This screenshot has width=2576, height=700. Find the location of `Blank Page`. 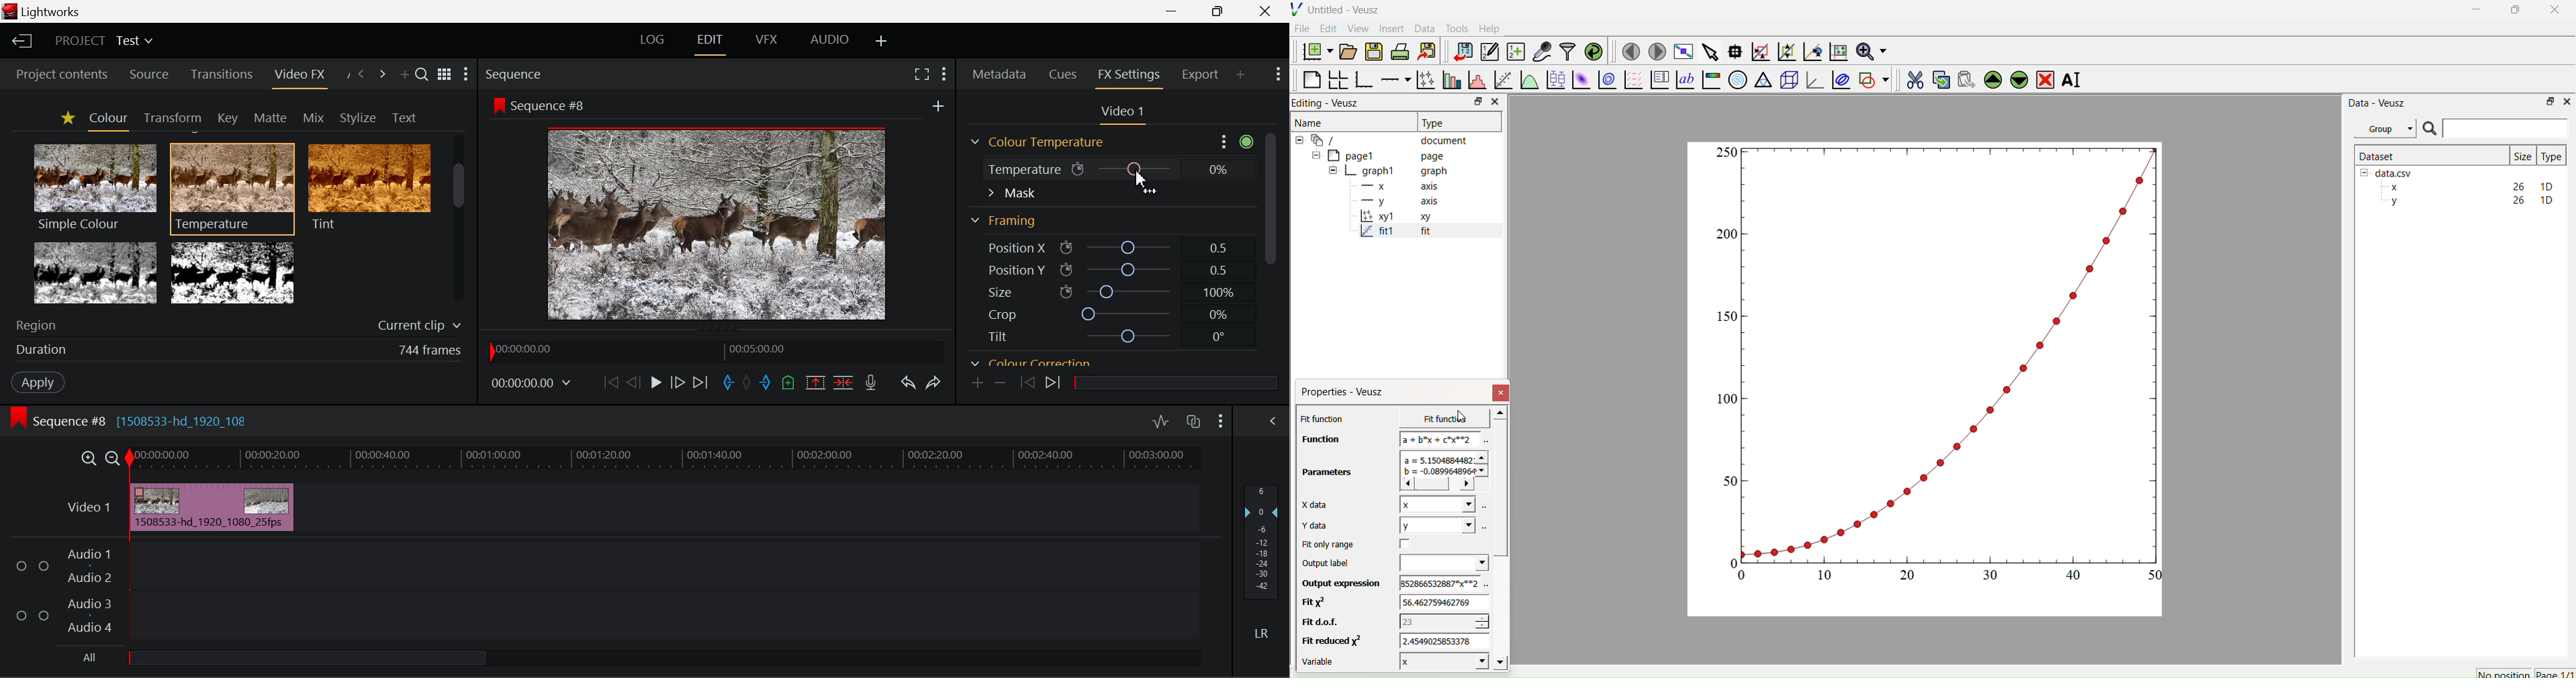

Blank Page is located at coordinates (1311, 80).